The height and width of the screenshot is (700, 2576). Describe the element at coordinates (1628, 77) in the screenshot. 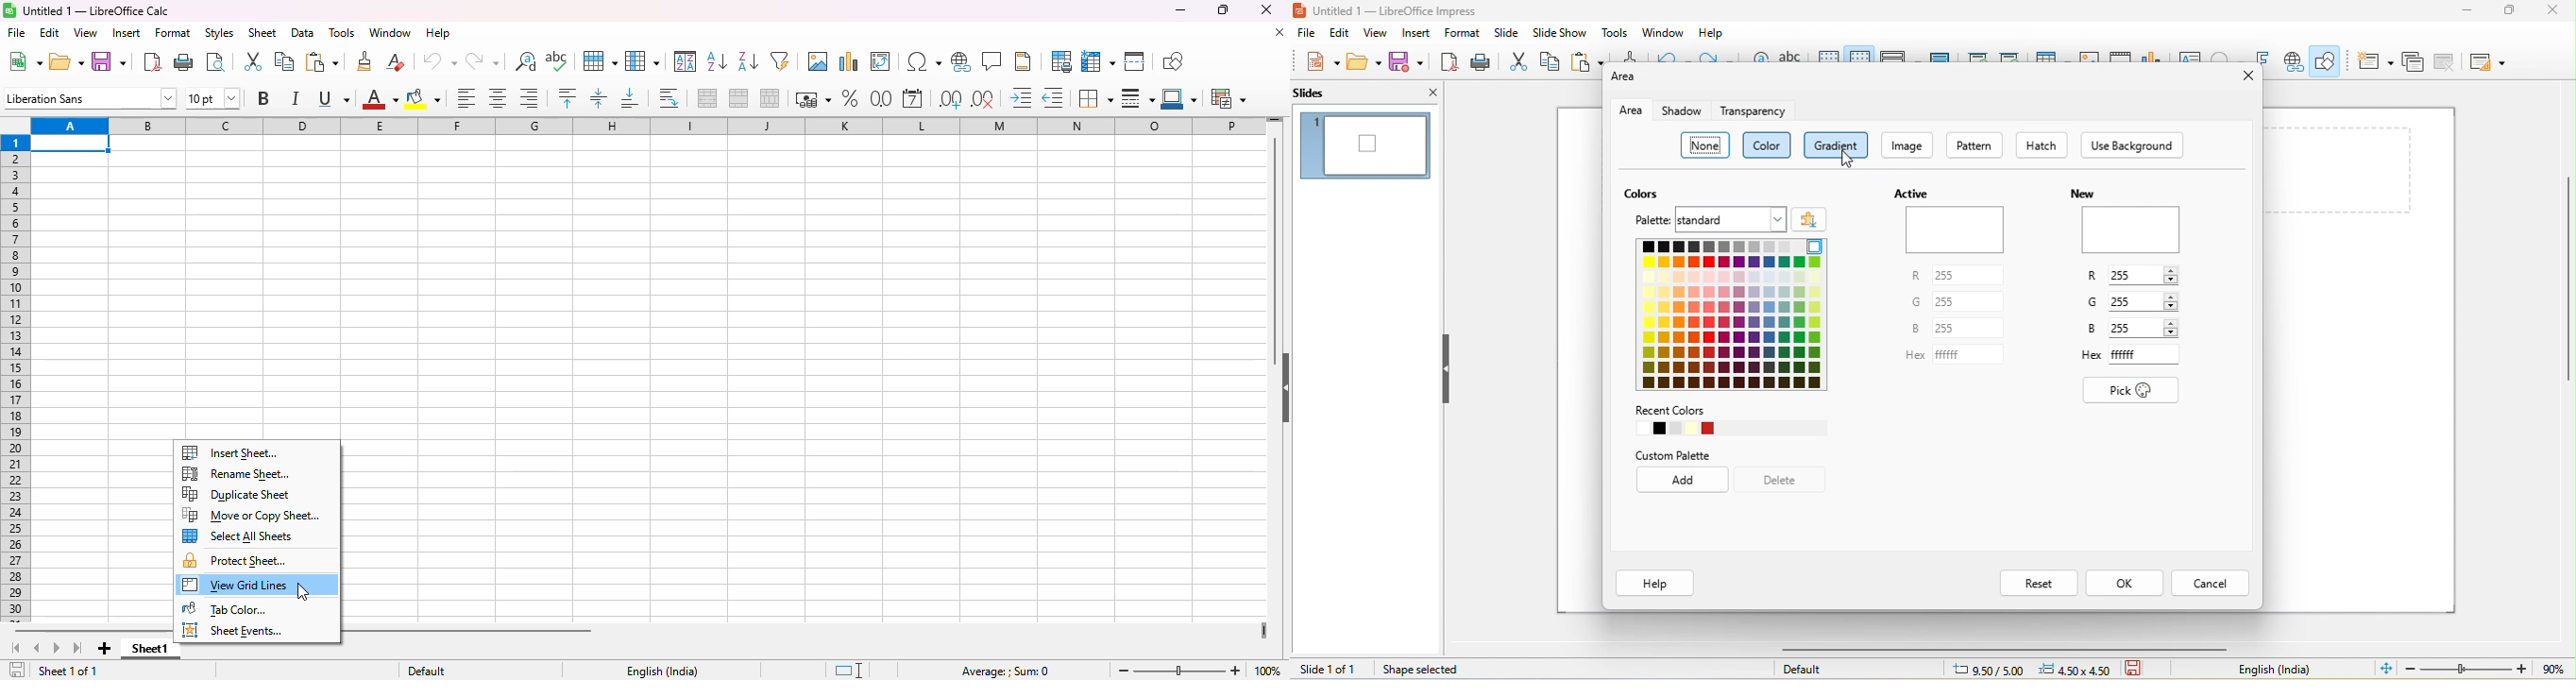

I see `area` at that location.